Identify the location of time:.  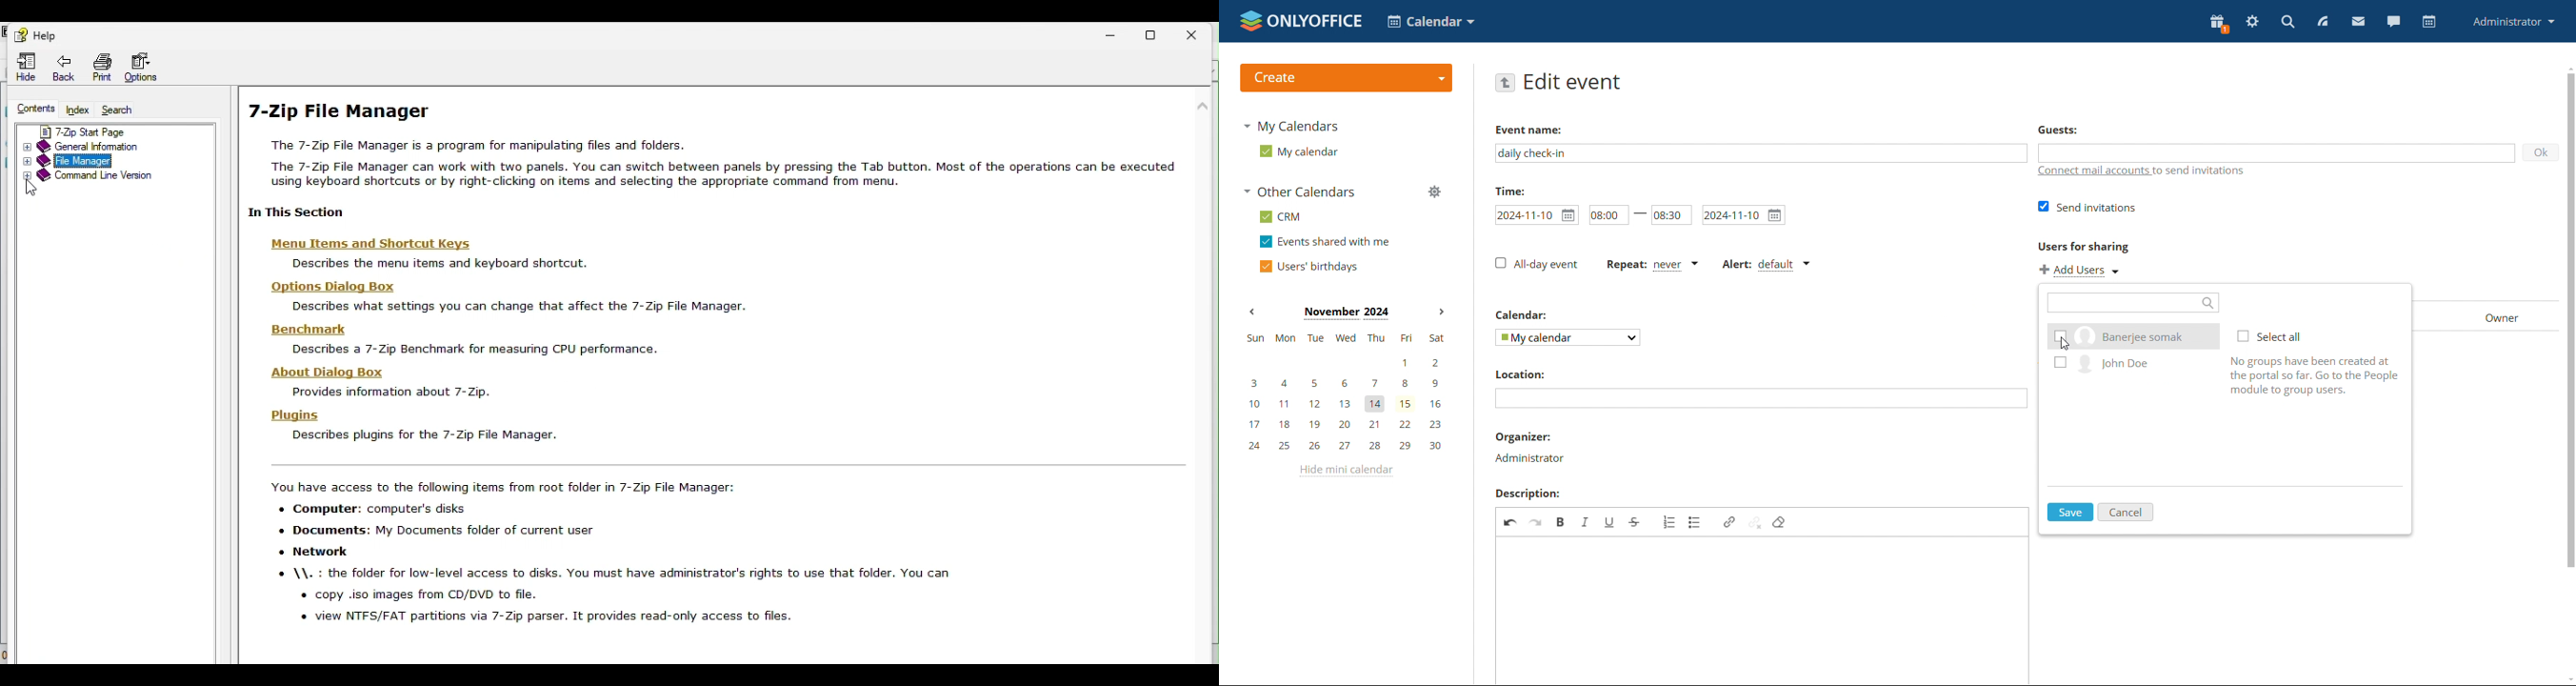
(1509, 190).